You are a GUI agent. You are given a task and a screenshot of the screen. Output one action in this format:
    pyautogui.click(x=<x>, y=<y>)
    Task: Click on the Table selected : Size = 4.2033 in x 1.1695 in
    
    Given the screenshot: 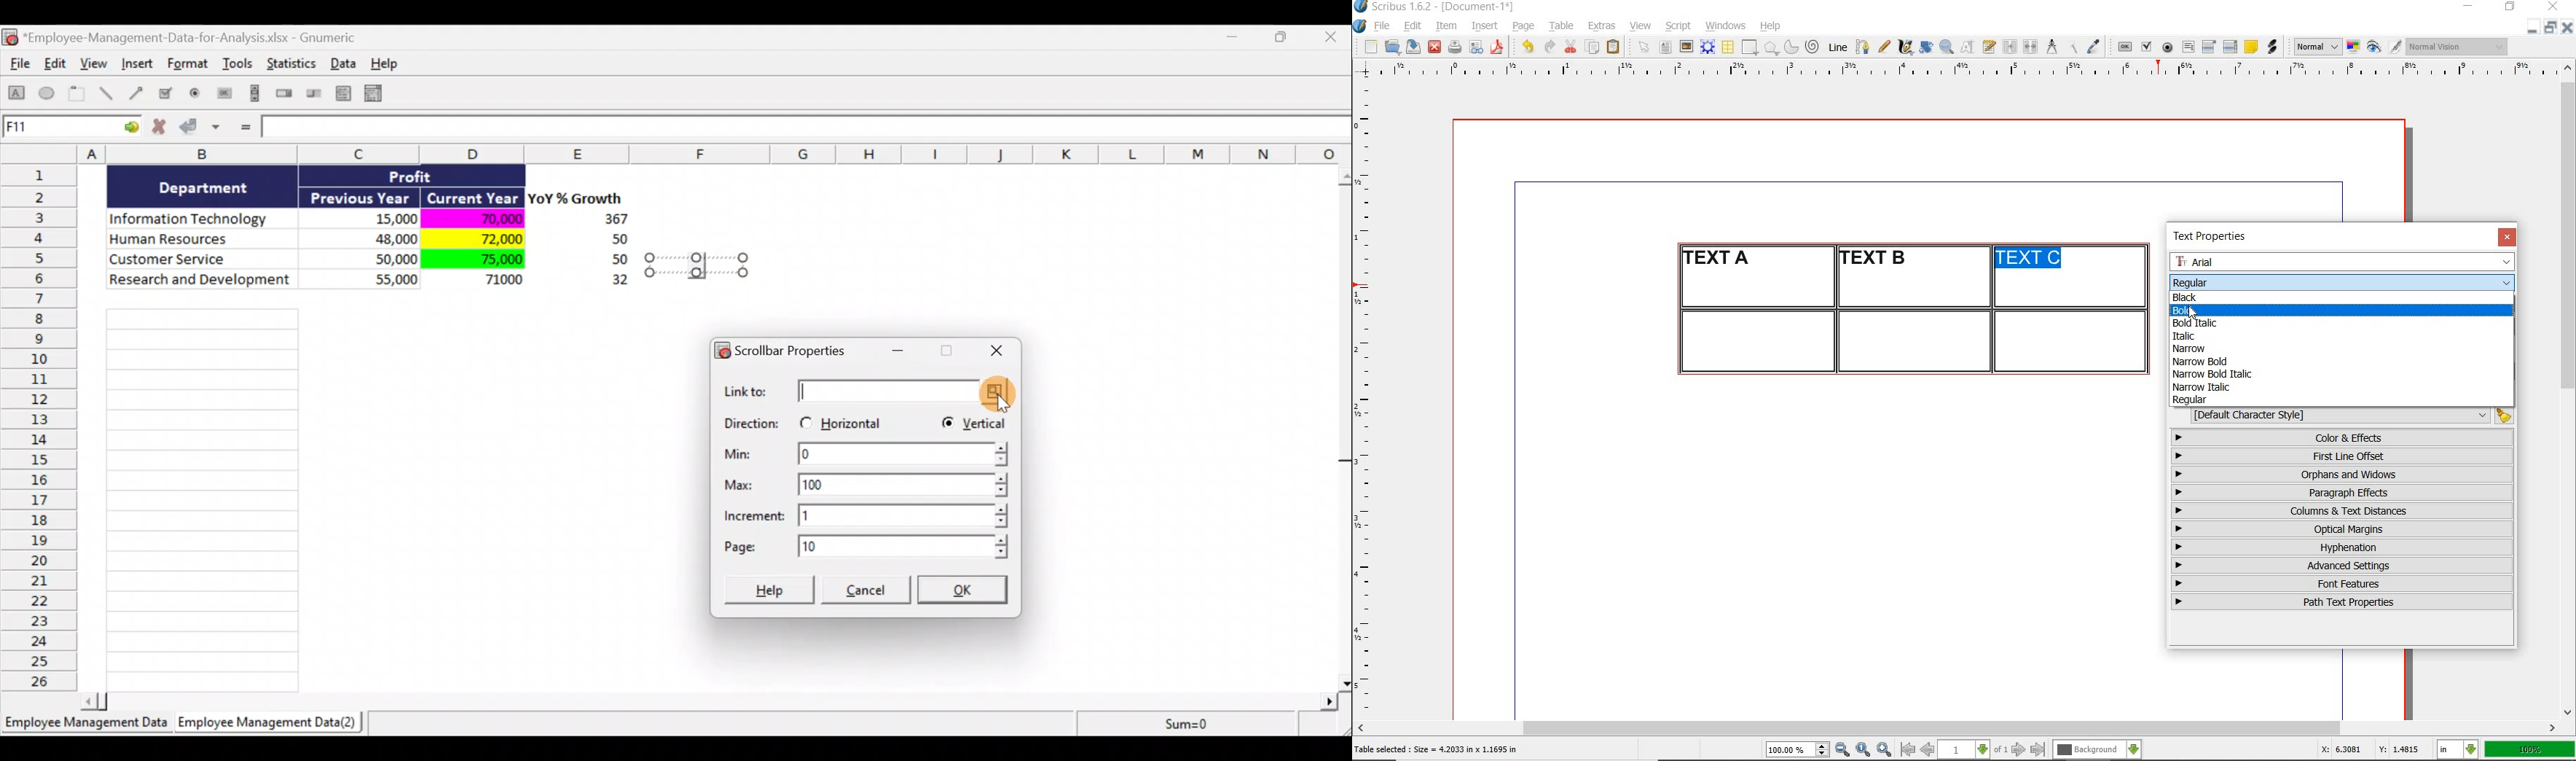 What is the action you would take?
    pyautogui.click(x=1437, y=749)
    